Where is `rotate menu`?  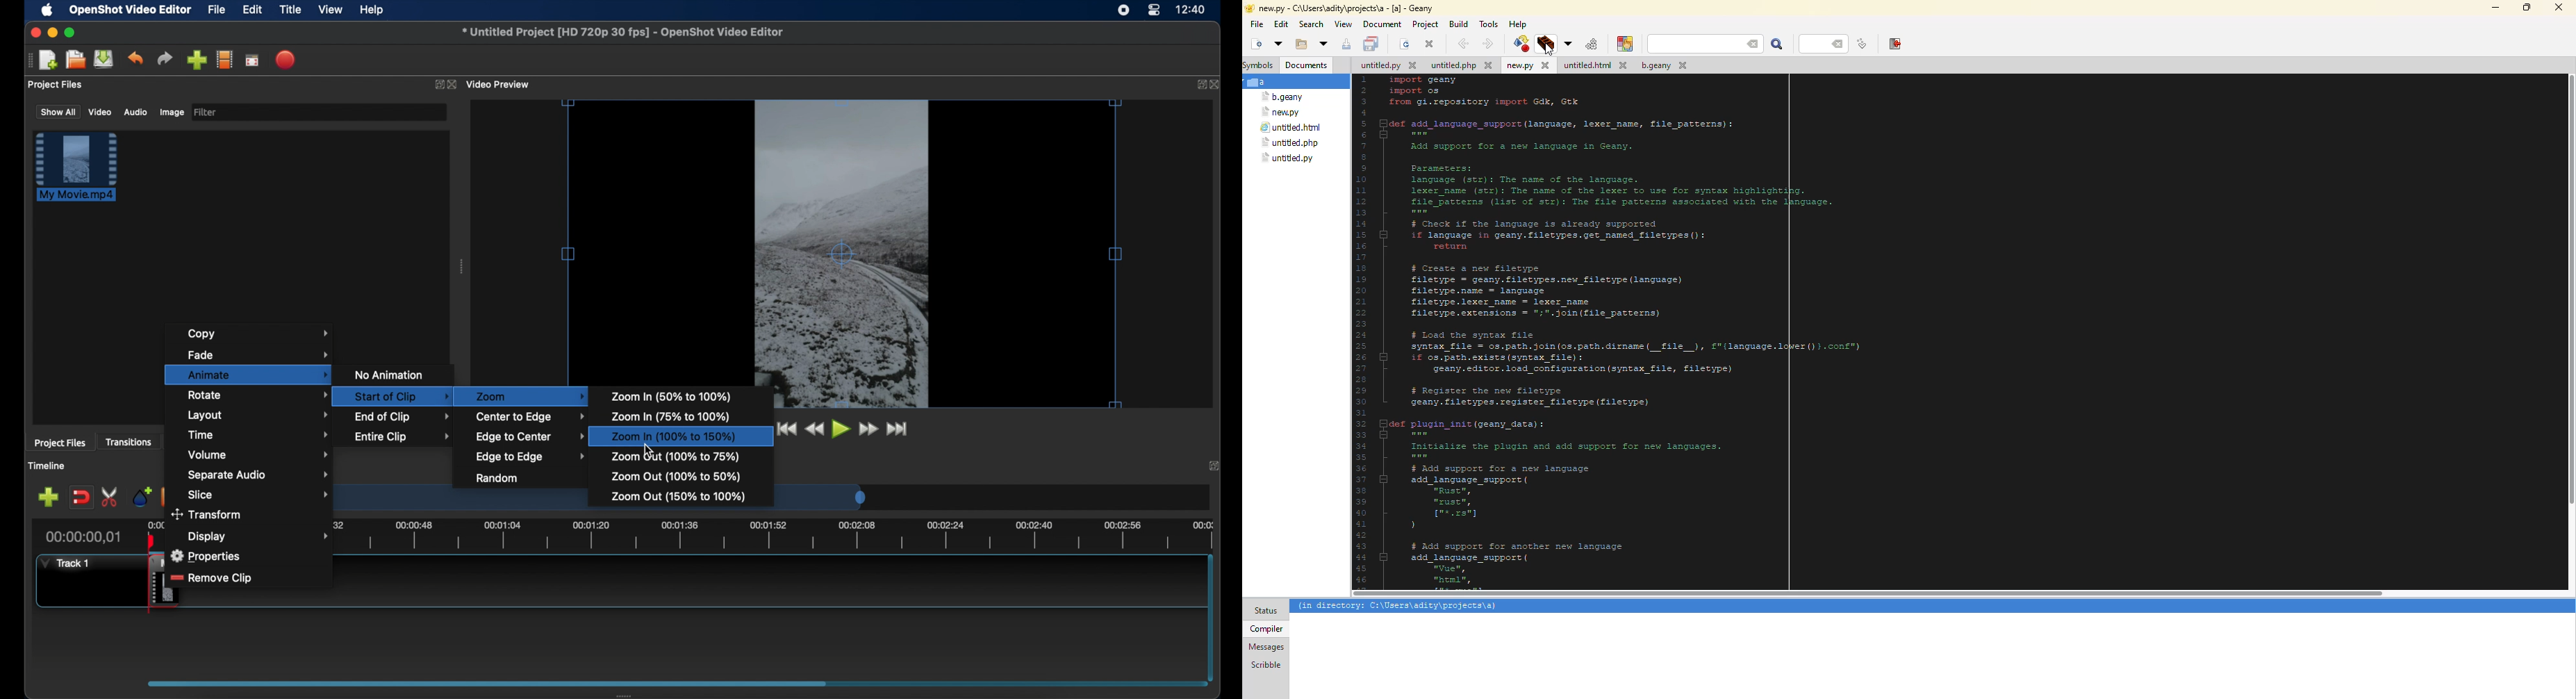
rotate menu is located at coordinates (251, 395).